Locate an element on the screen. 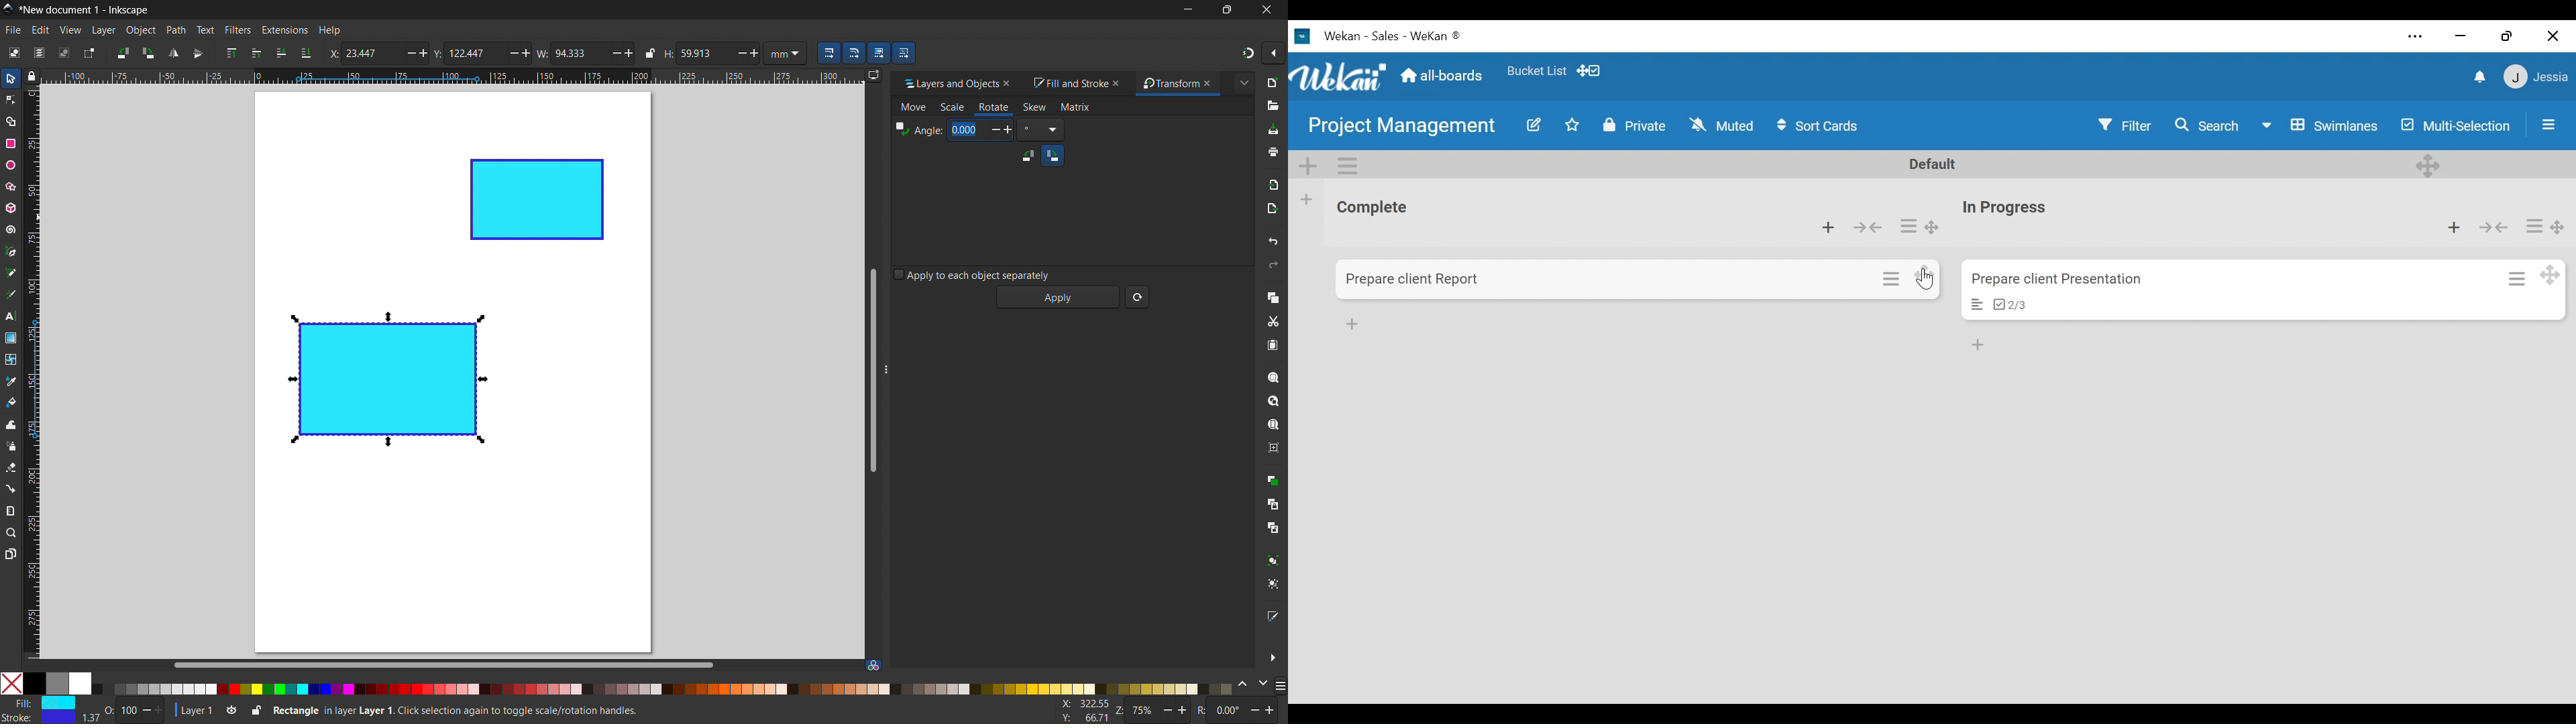  Y: 122.447 is located at coordinates (466, 53).